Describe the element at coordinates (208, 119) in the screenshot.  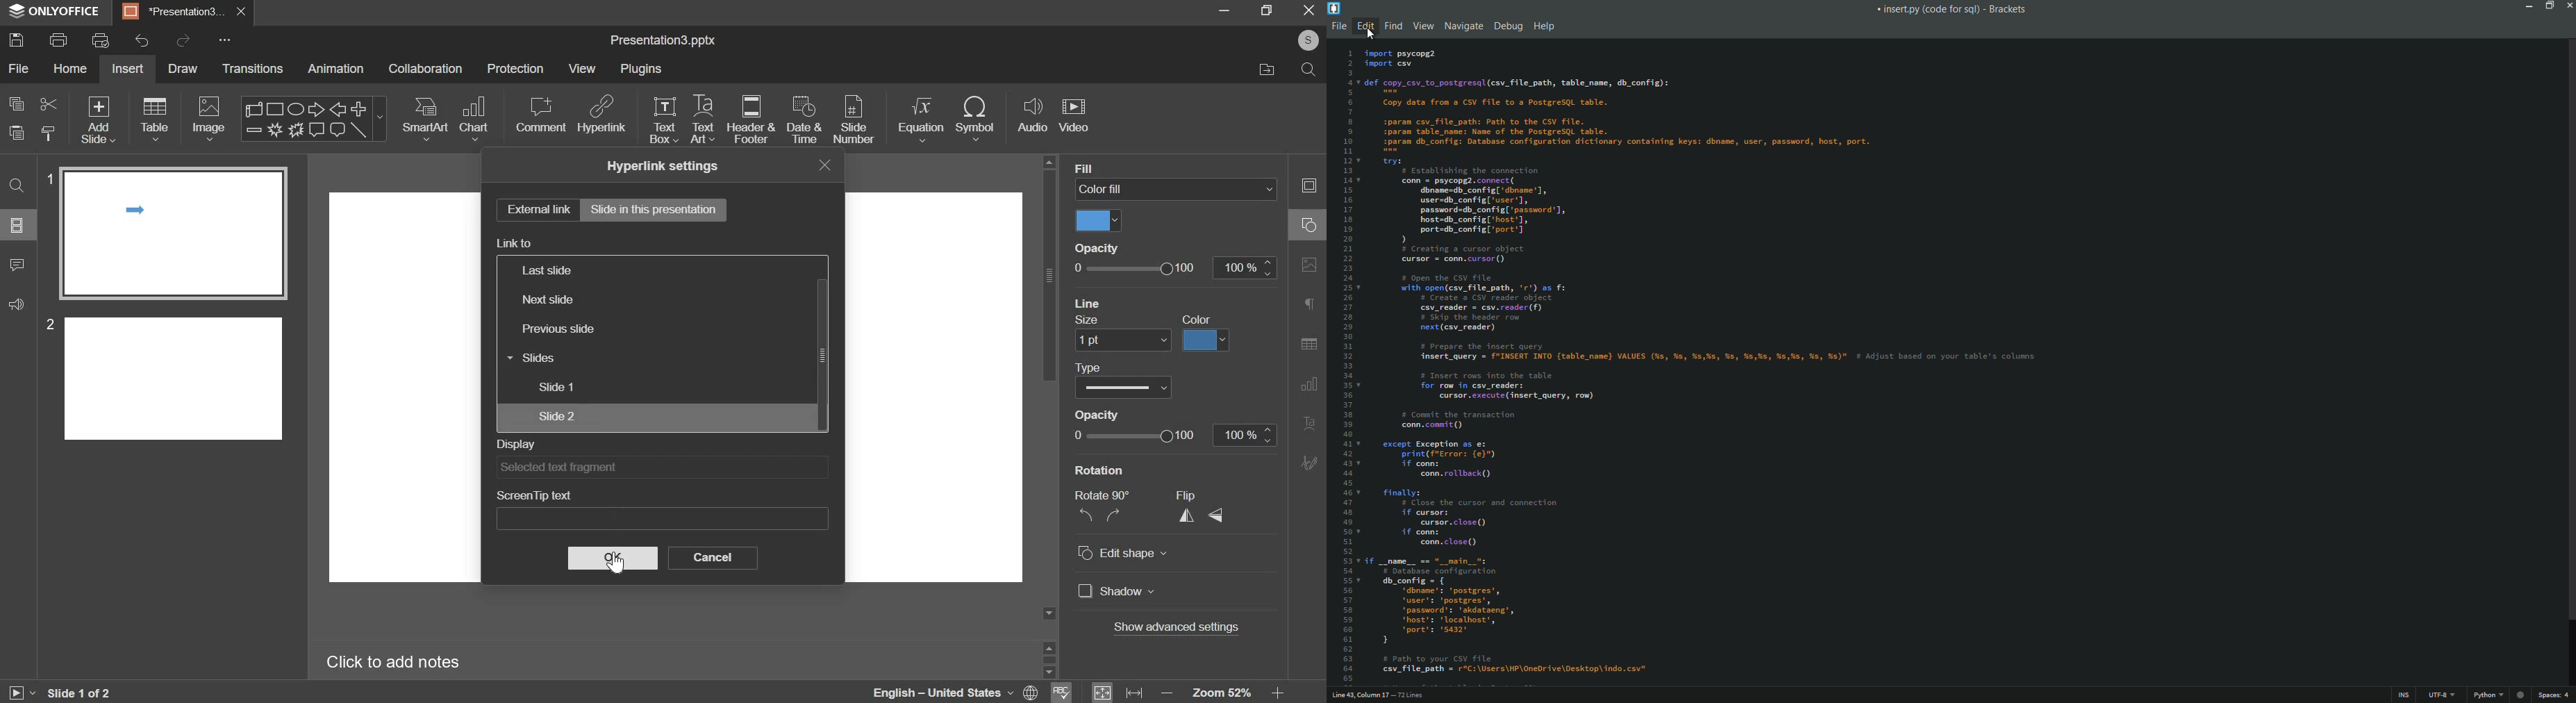
I see `image` at that location.